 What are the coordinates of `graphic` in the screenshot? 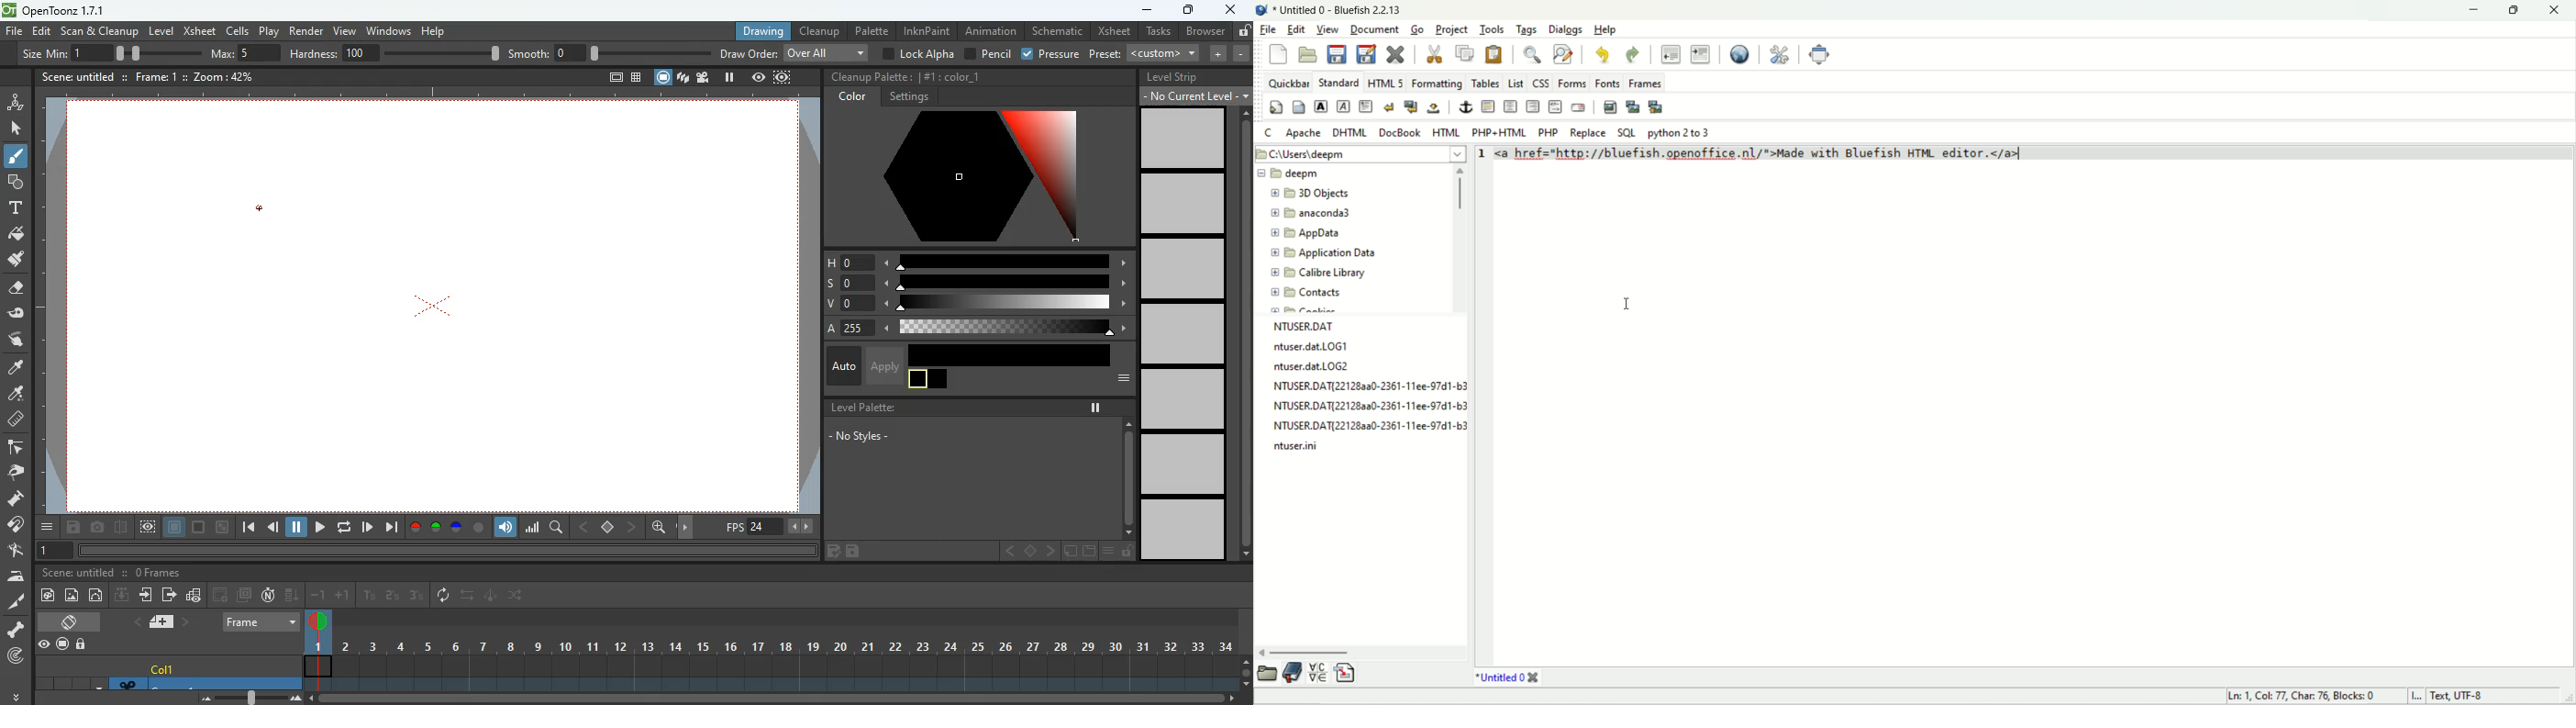 It's located at (194, 597).